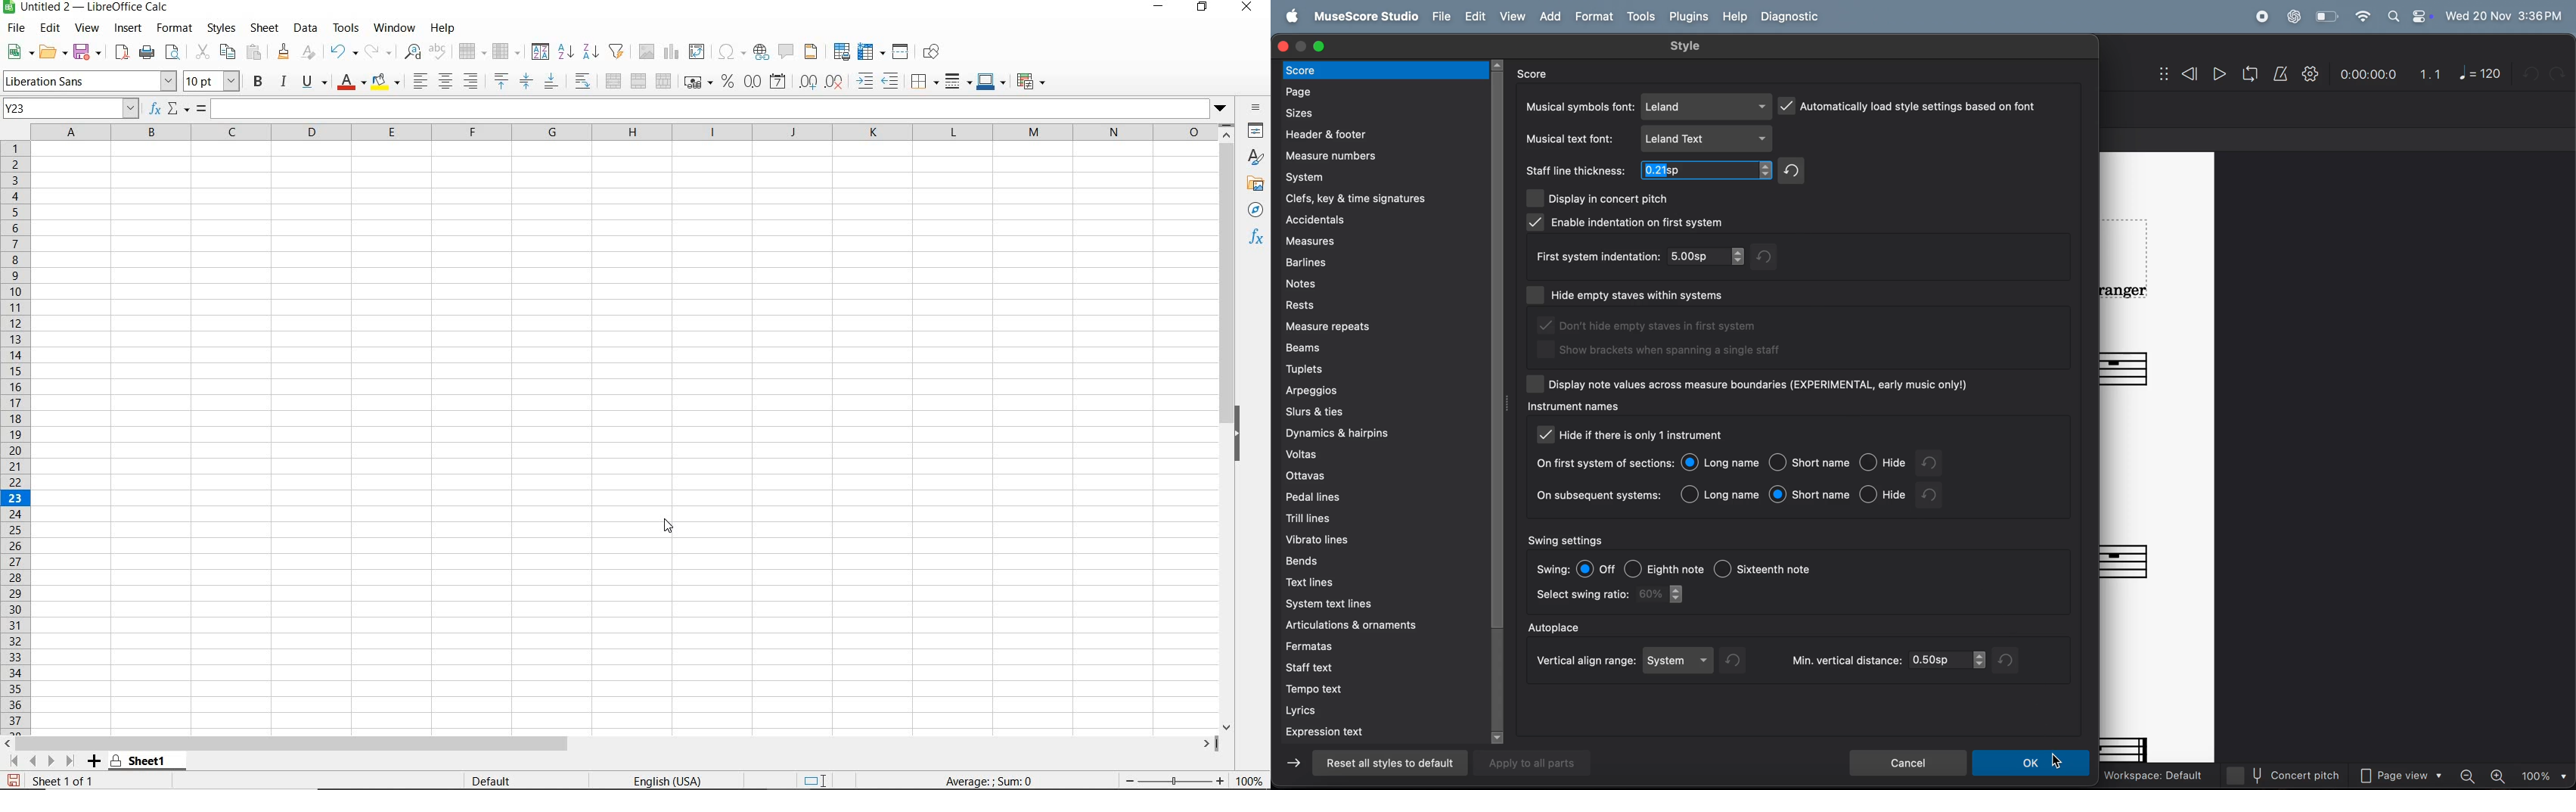  I want to click on COPY, so click(228, 52).